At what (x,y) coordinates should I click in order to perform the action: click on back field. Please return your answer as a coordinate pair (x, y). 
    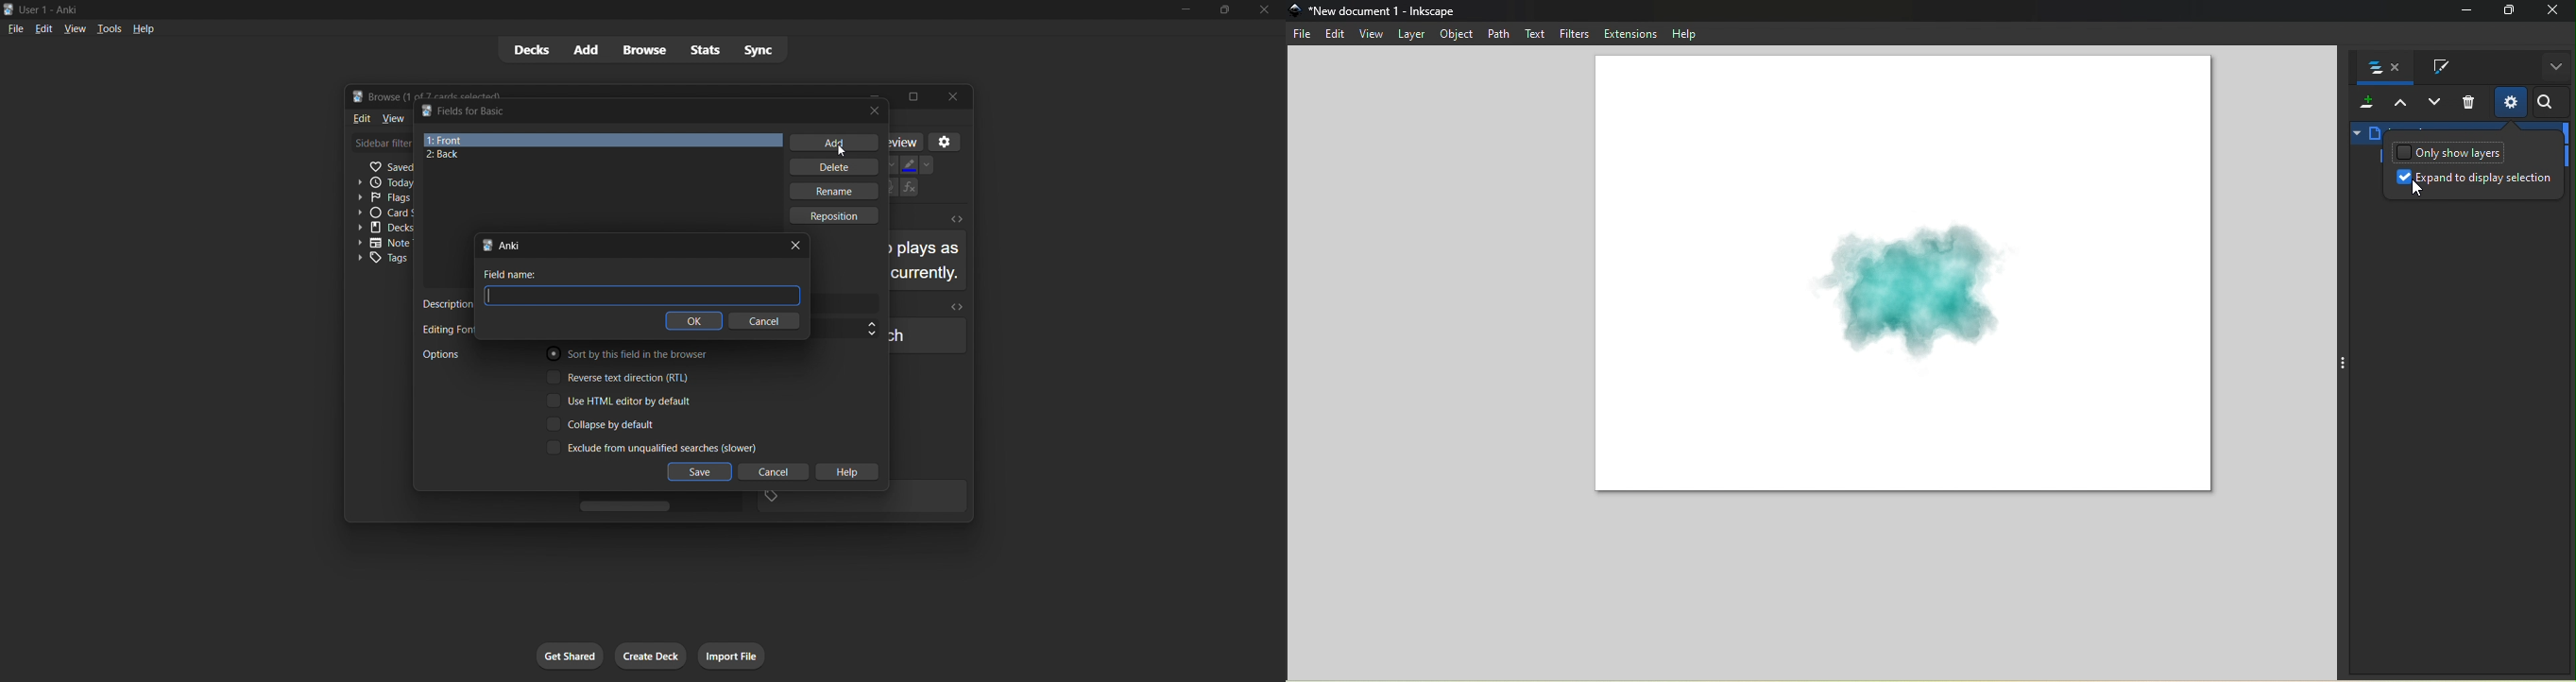
    Looking at the image, I should click on (595, 156).